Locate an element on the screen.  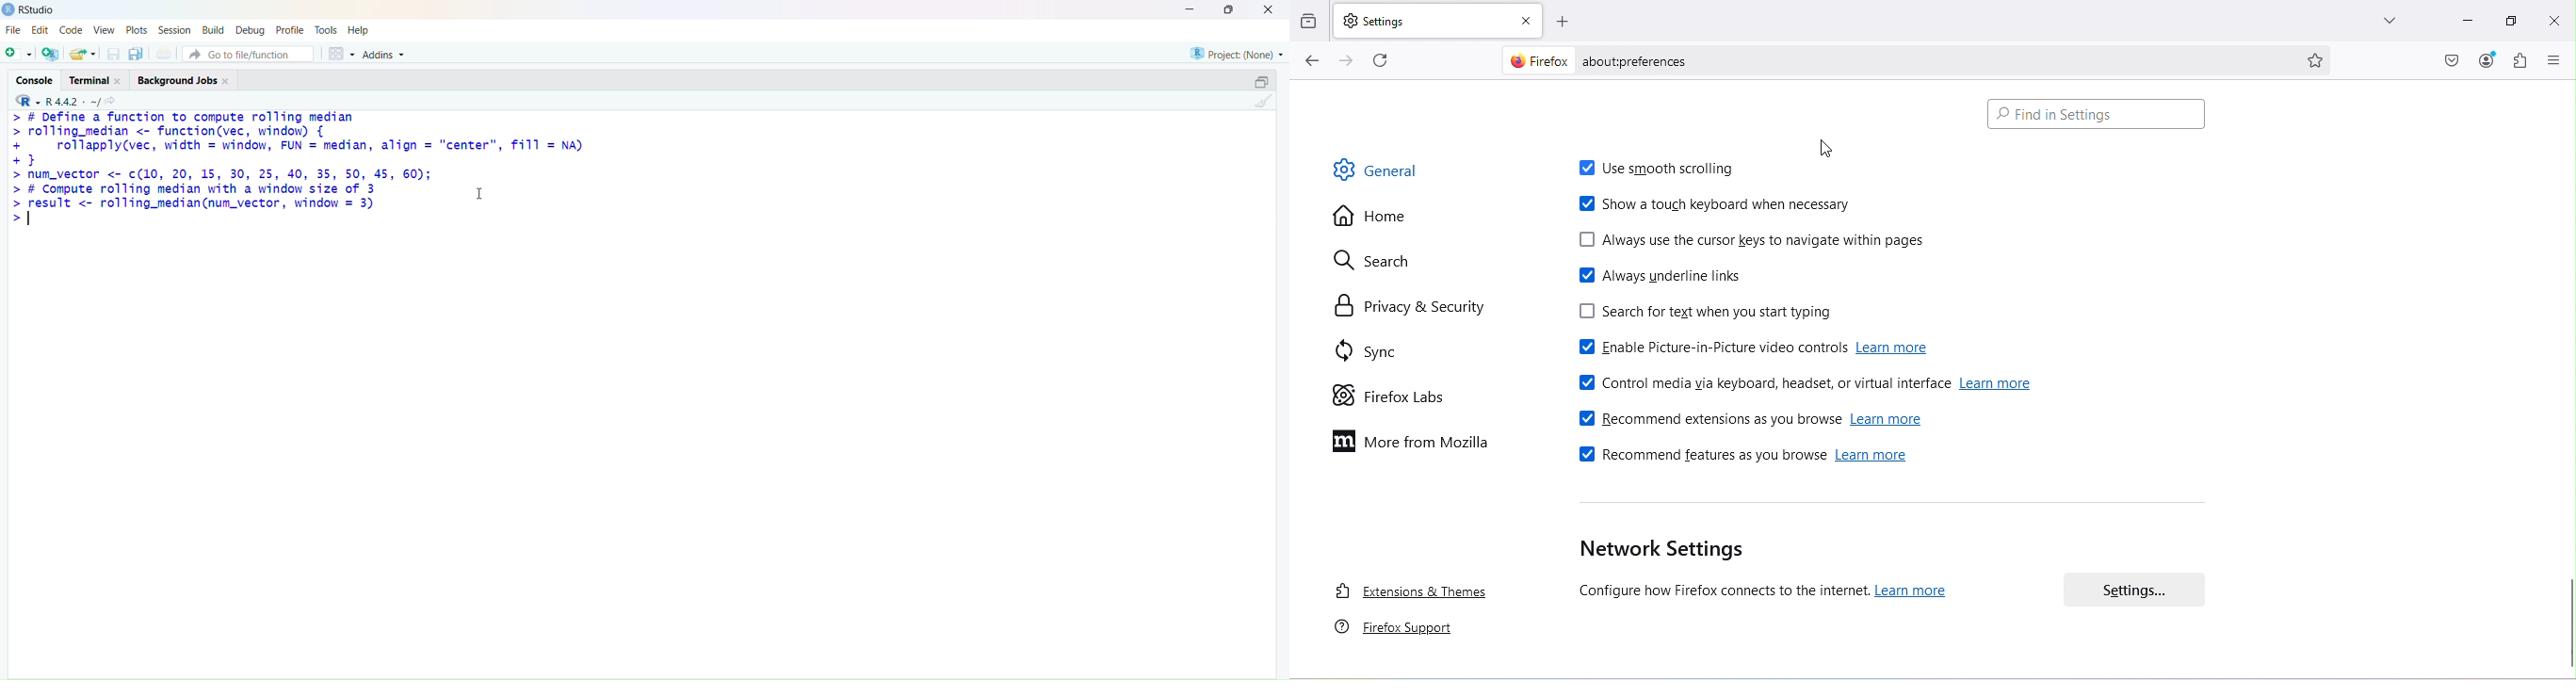
R 4.4.2 ~/ is located at coordinates (73, 101).